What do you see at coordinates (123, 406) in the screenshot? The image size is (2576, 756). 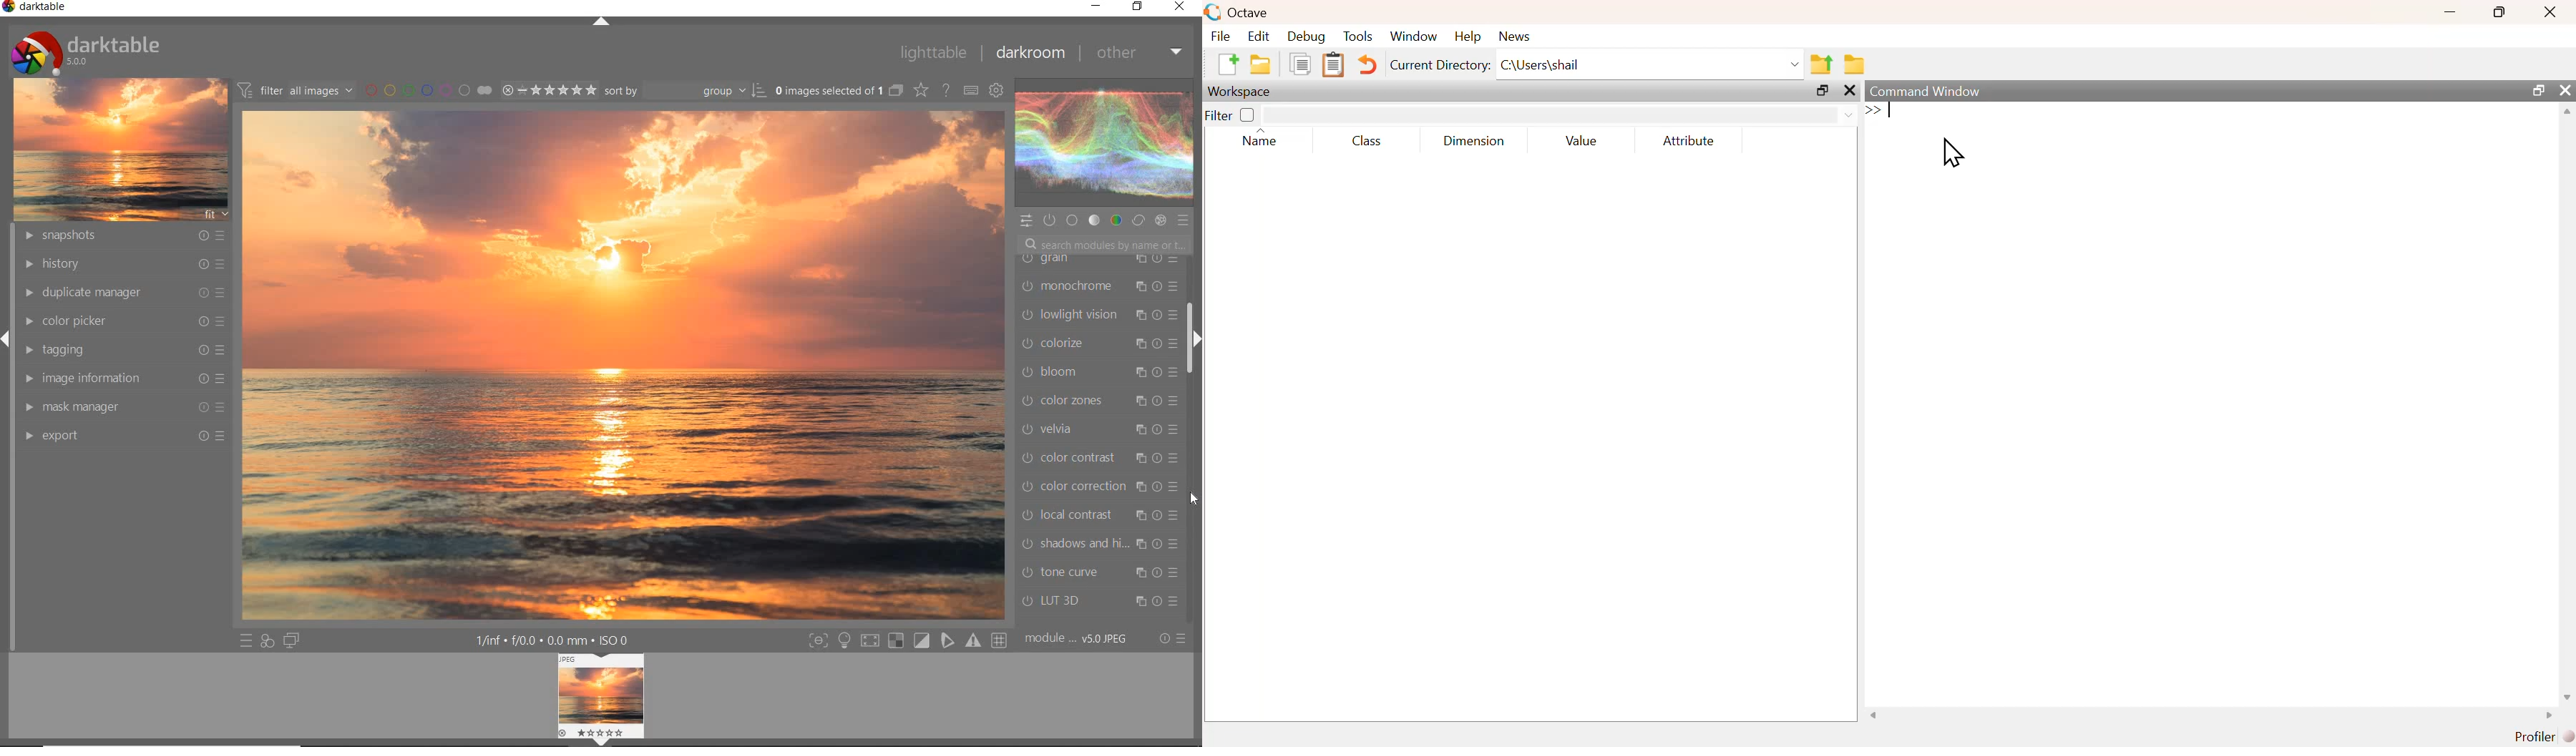 I see `MASK MANAGER` at bounding box center [123, 406].